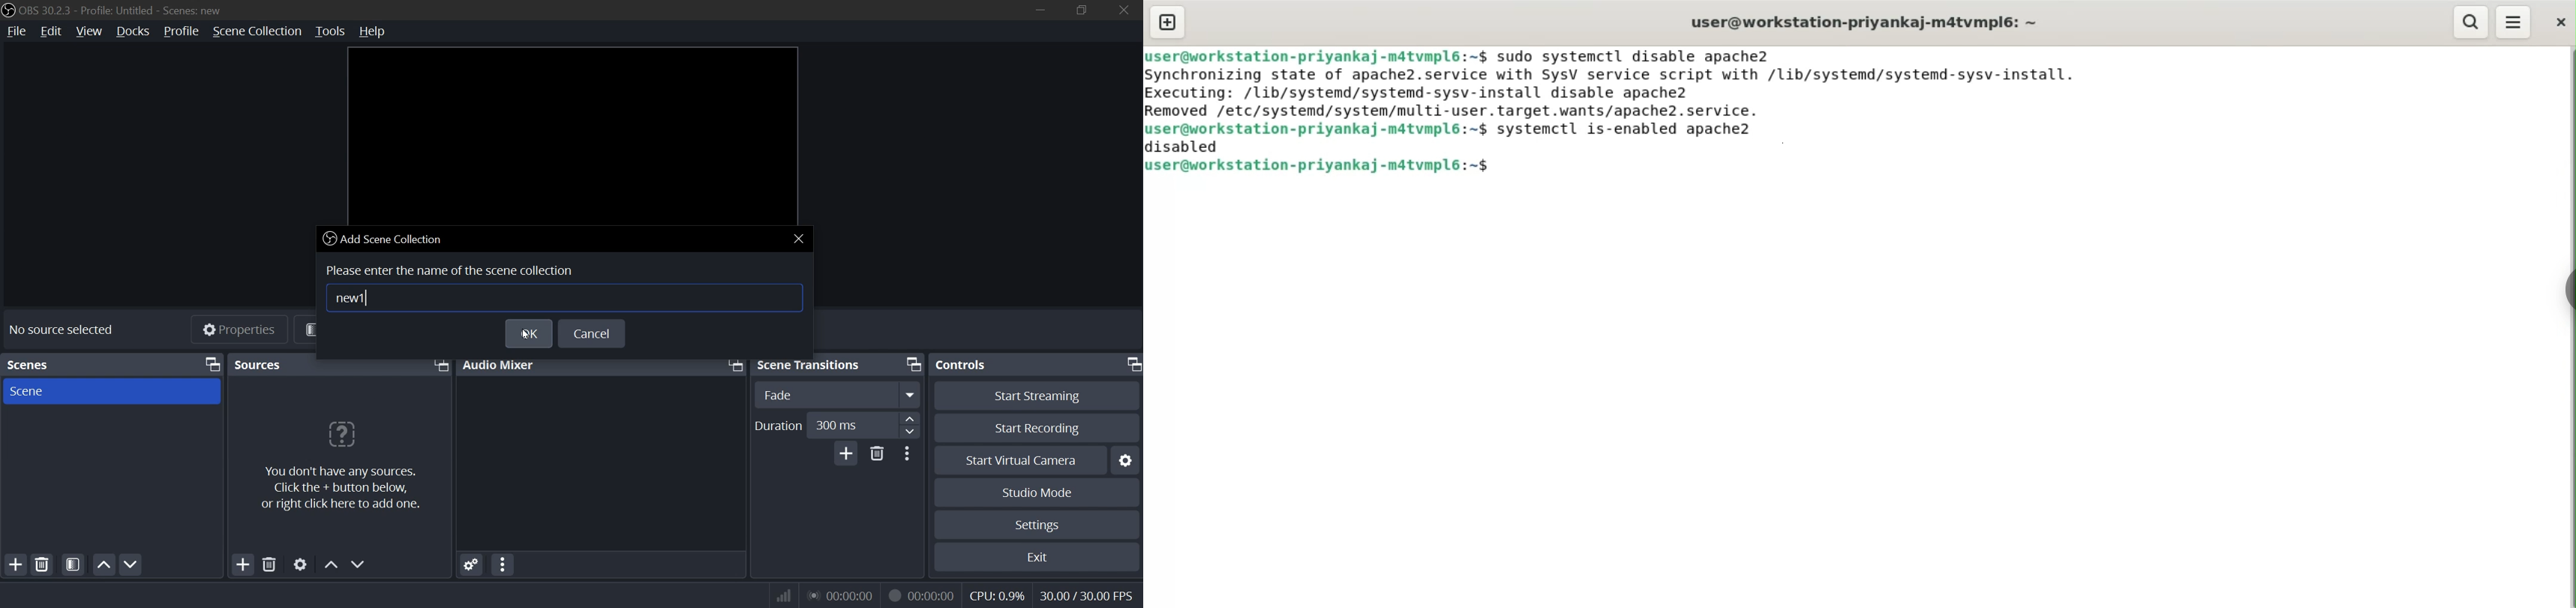 The width and height of the screenshot is (2576, 616). What do you see at coordinates (911, 364) in the screenshot?
I see `bring front` at bounding box center [911, 364].